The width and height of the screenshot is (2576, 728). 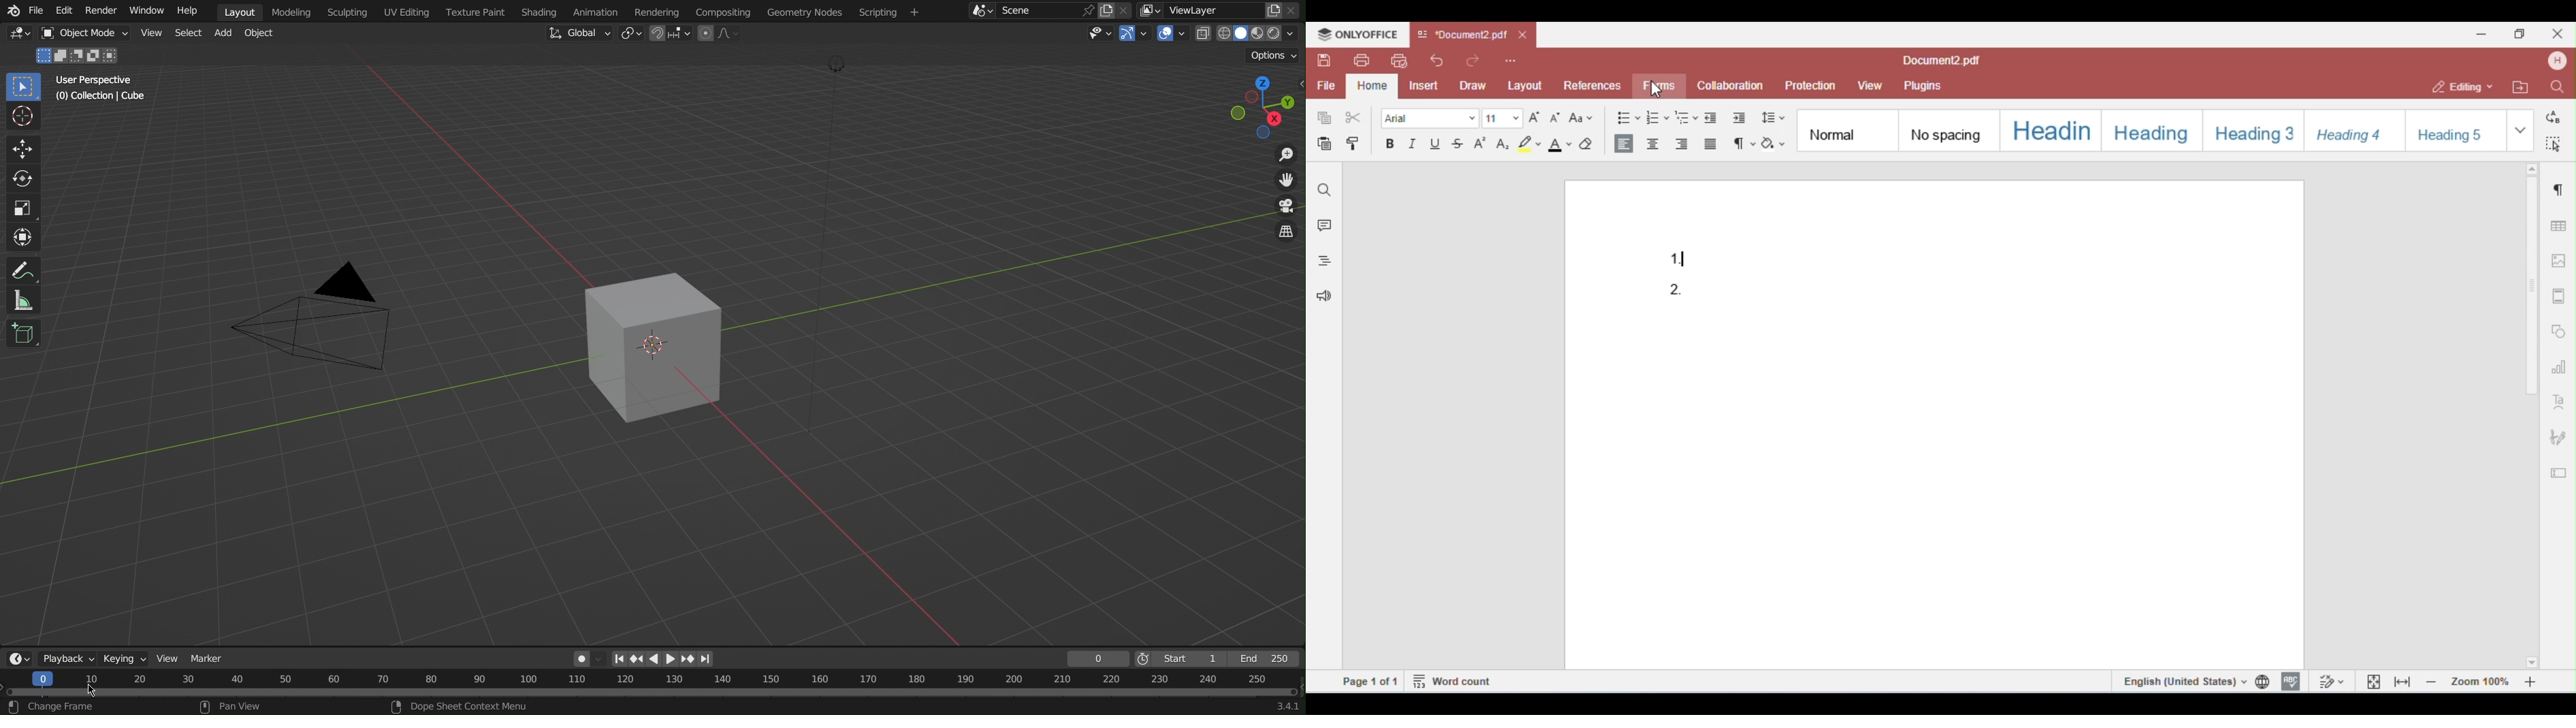 What do you see at coordinates (581, 36) in the screenshot?
I see `Global` at bounding box center [581, 36].